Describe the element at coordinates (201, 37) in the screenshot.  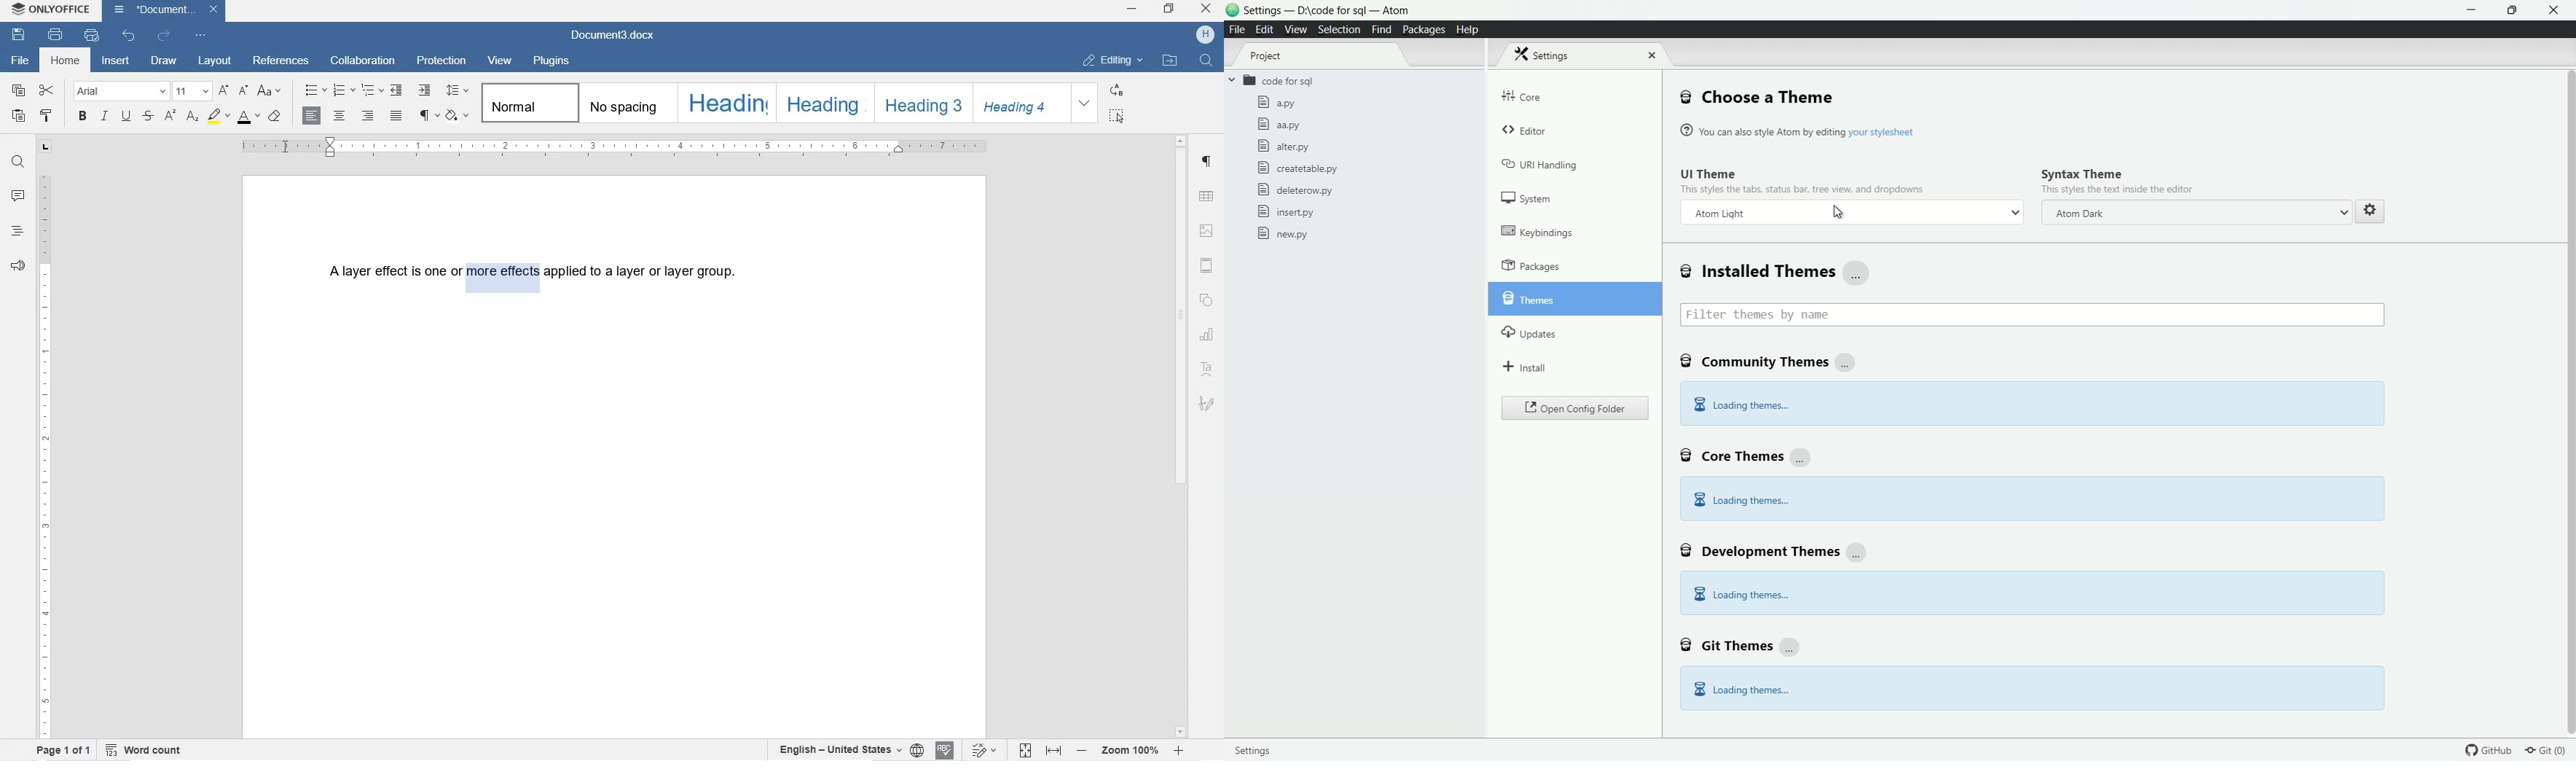
I see `CUSTOMIZE QUICK ACCESS TOOLBAR` at that location.